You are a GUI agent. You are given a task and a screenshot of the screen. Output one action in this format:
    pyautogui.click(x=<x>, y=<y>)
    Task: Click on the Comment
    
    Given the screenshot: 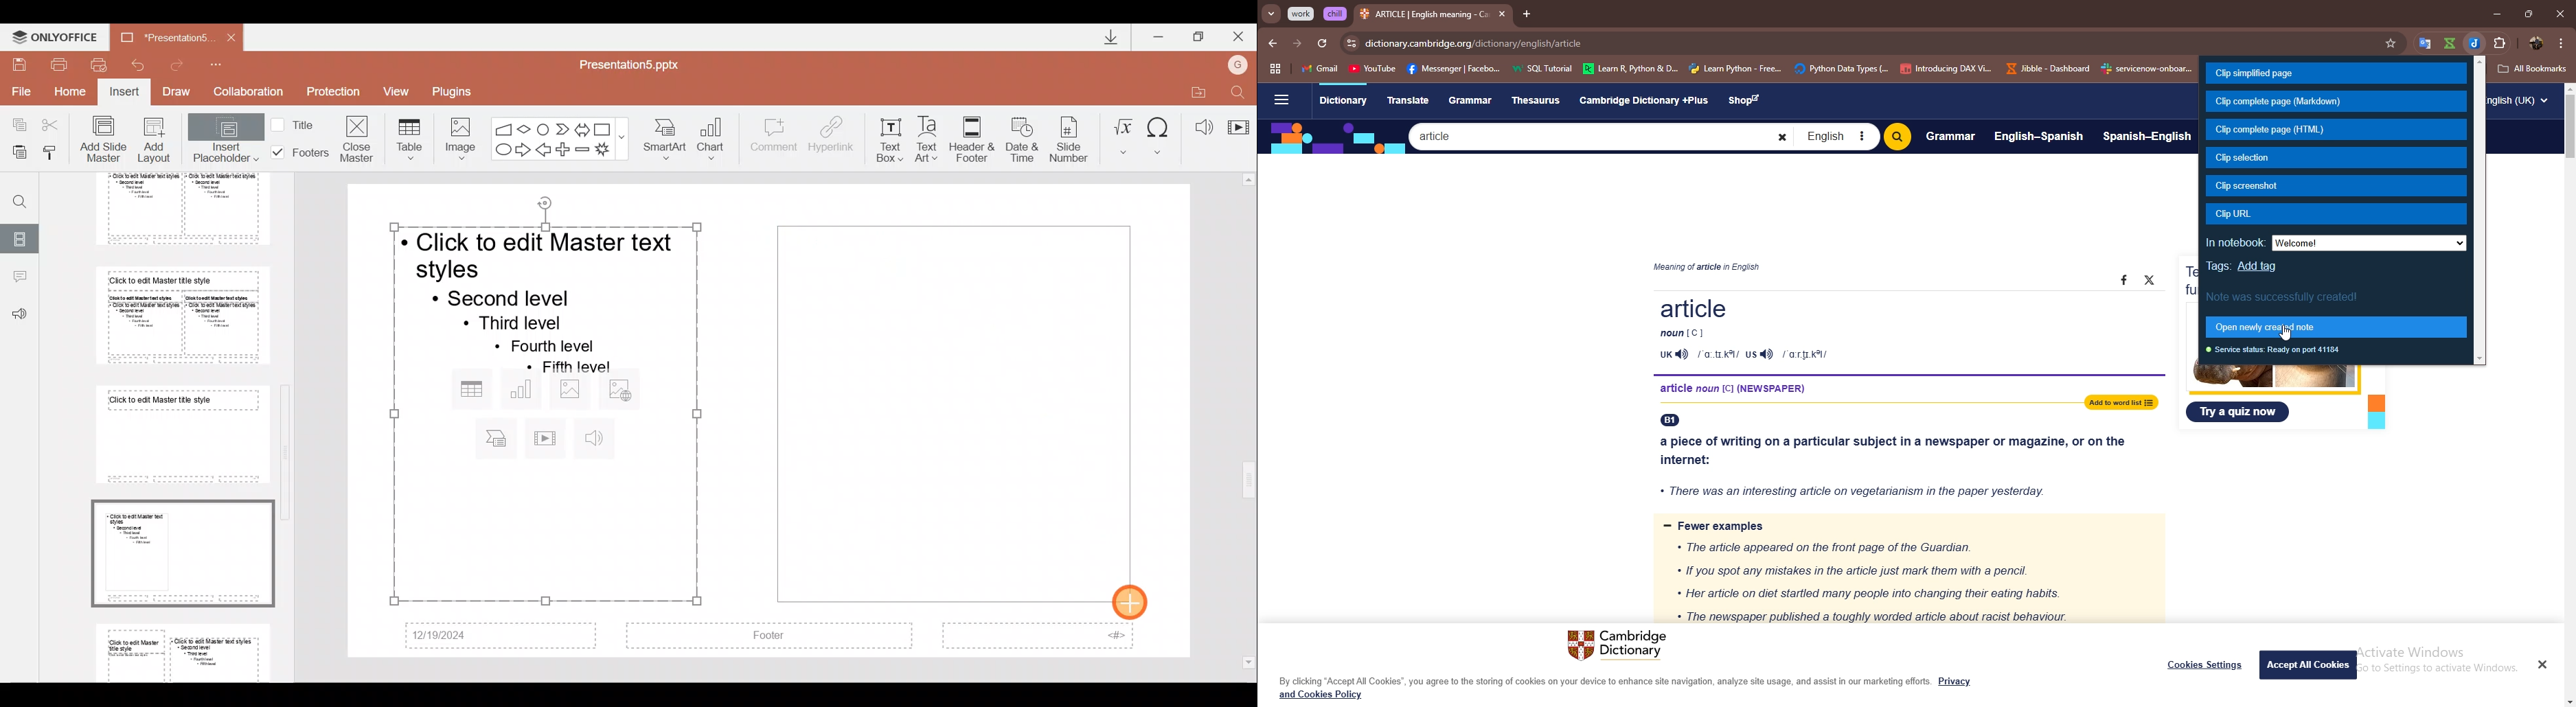 What is the action you would take?
    pyautogui.click(x=774, y=141)
    